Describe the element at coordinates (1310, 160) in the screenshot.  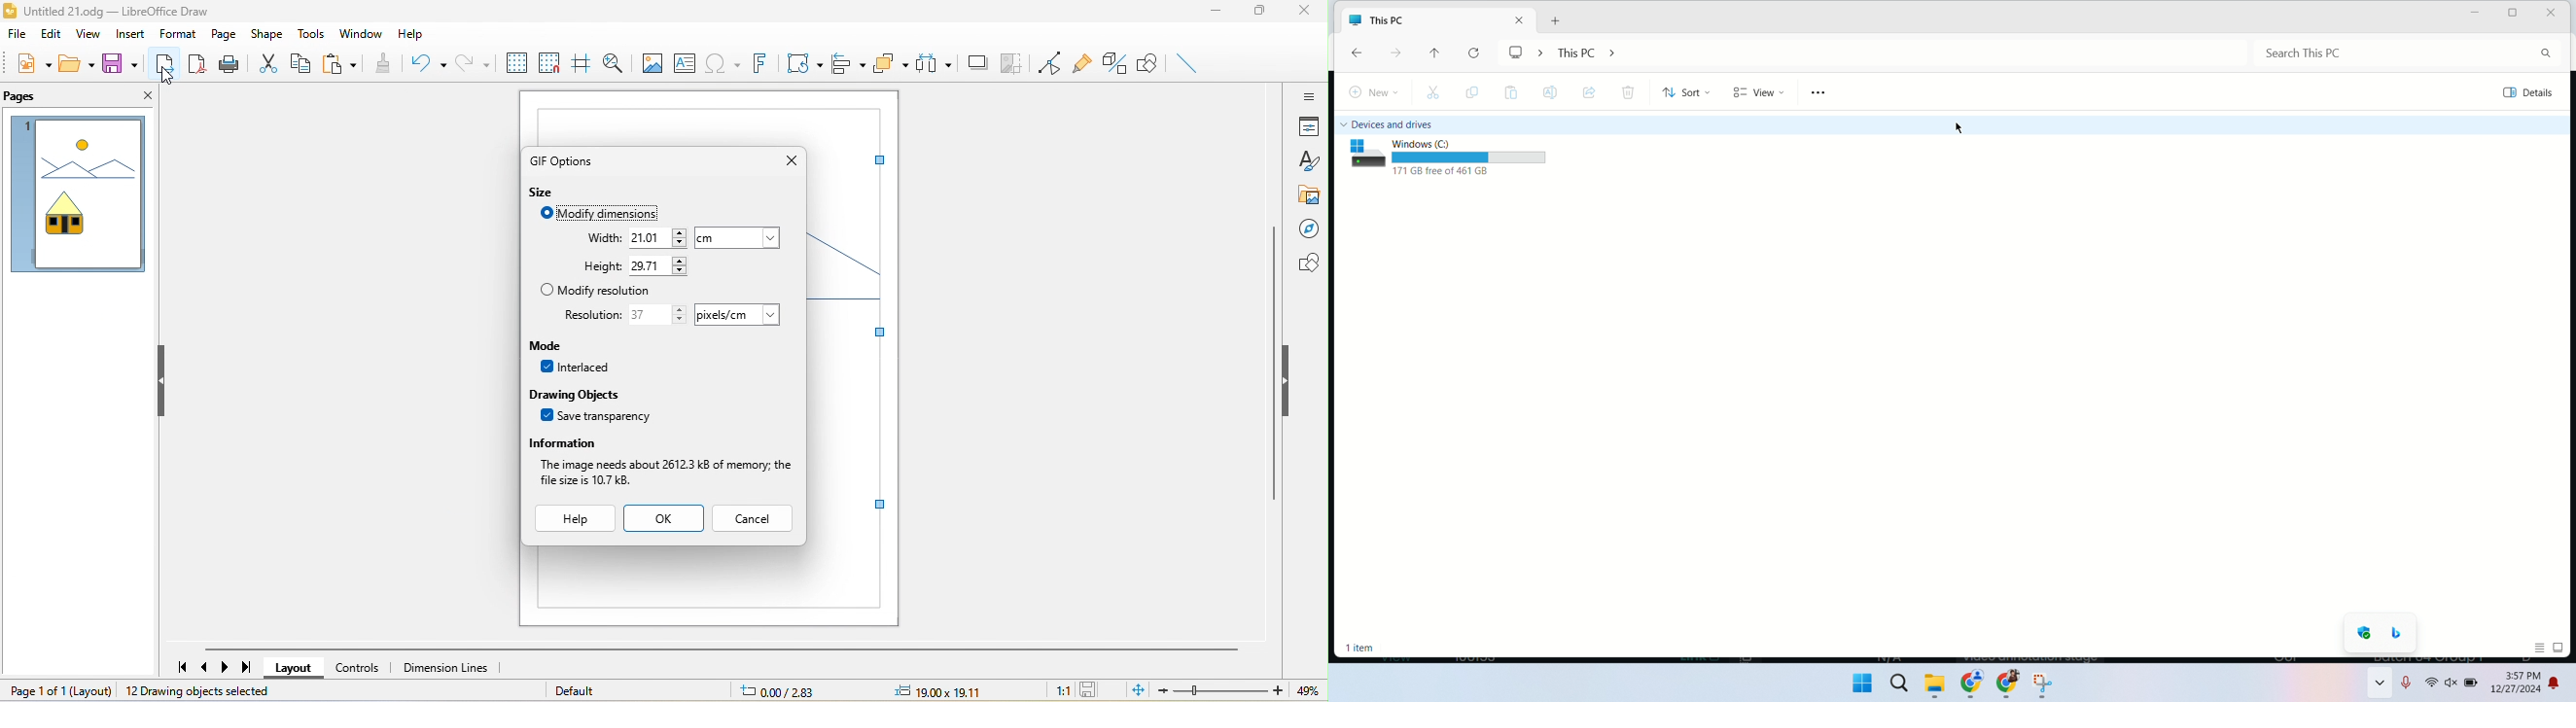
I see `style` at that location.